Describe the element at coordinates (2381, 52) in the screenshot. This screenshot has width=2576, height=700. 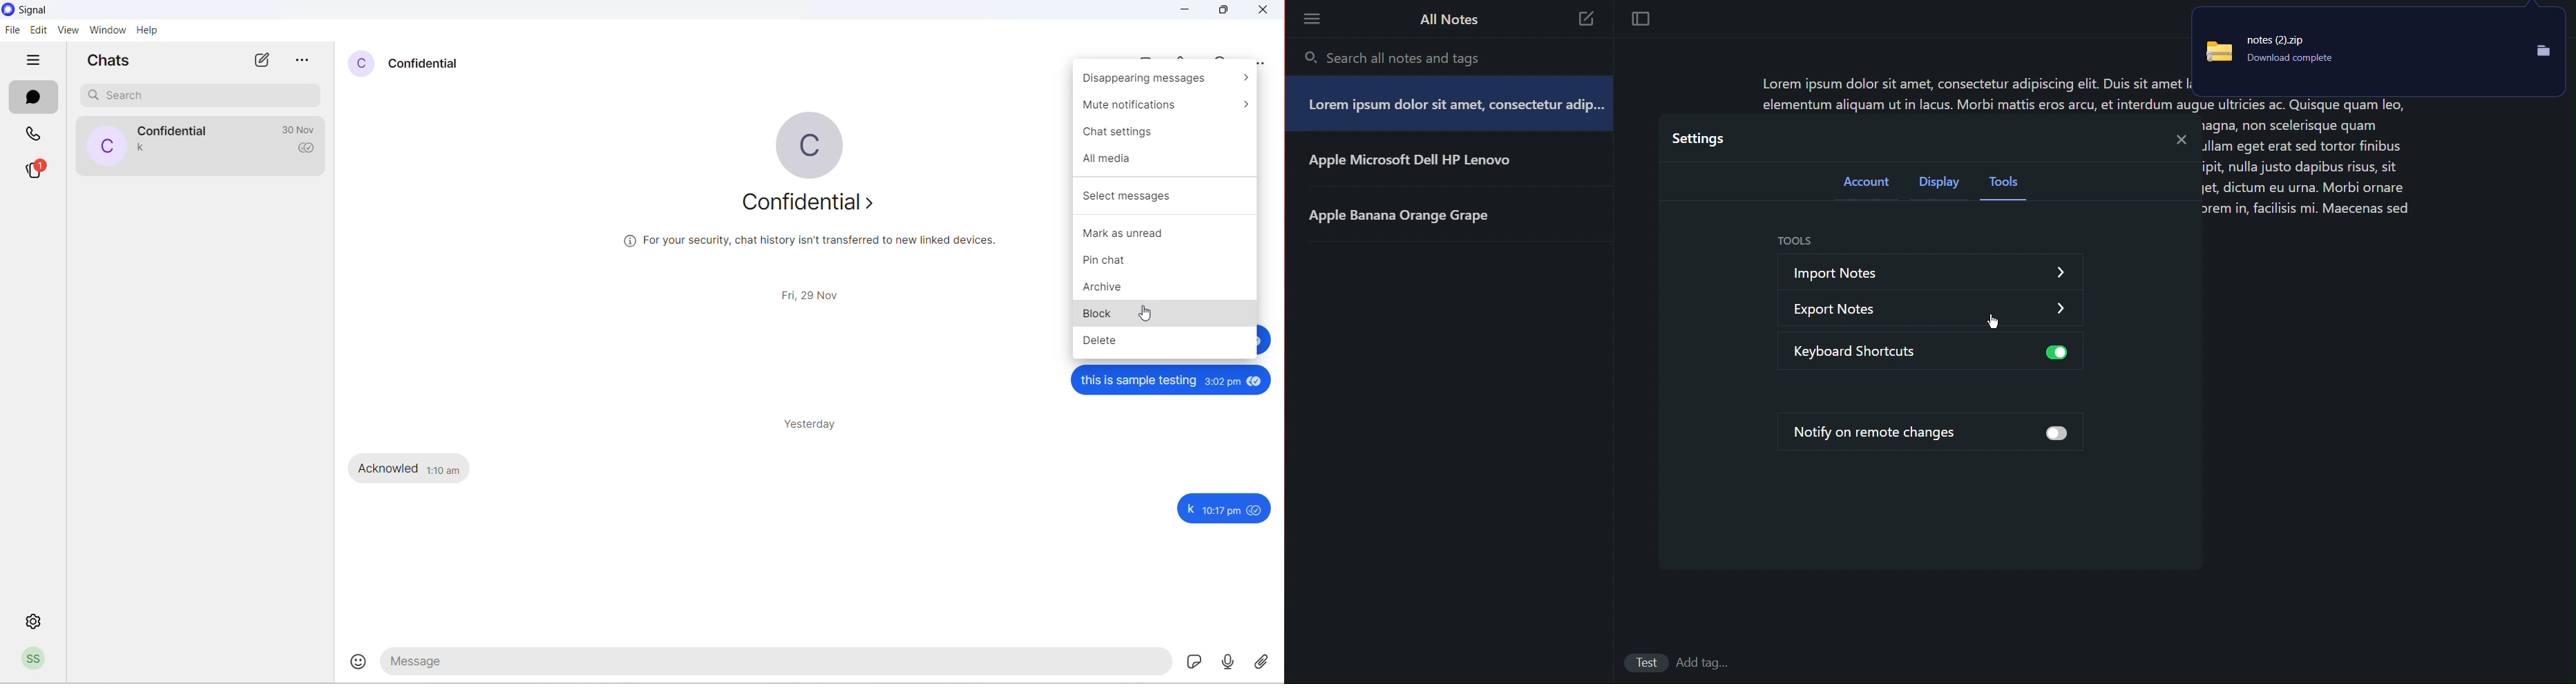
I see `Notes Backup File` at that location.